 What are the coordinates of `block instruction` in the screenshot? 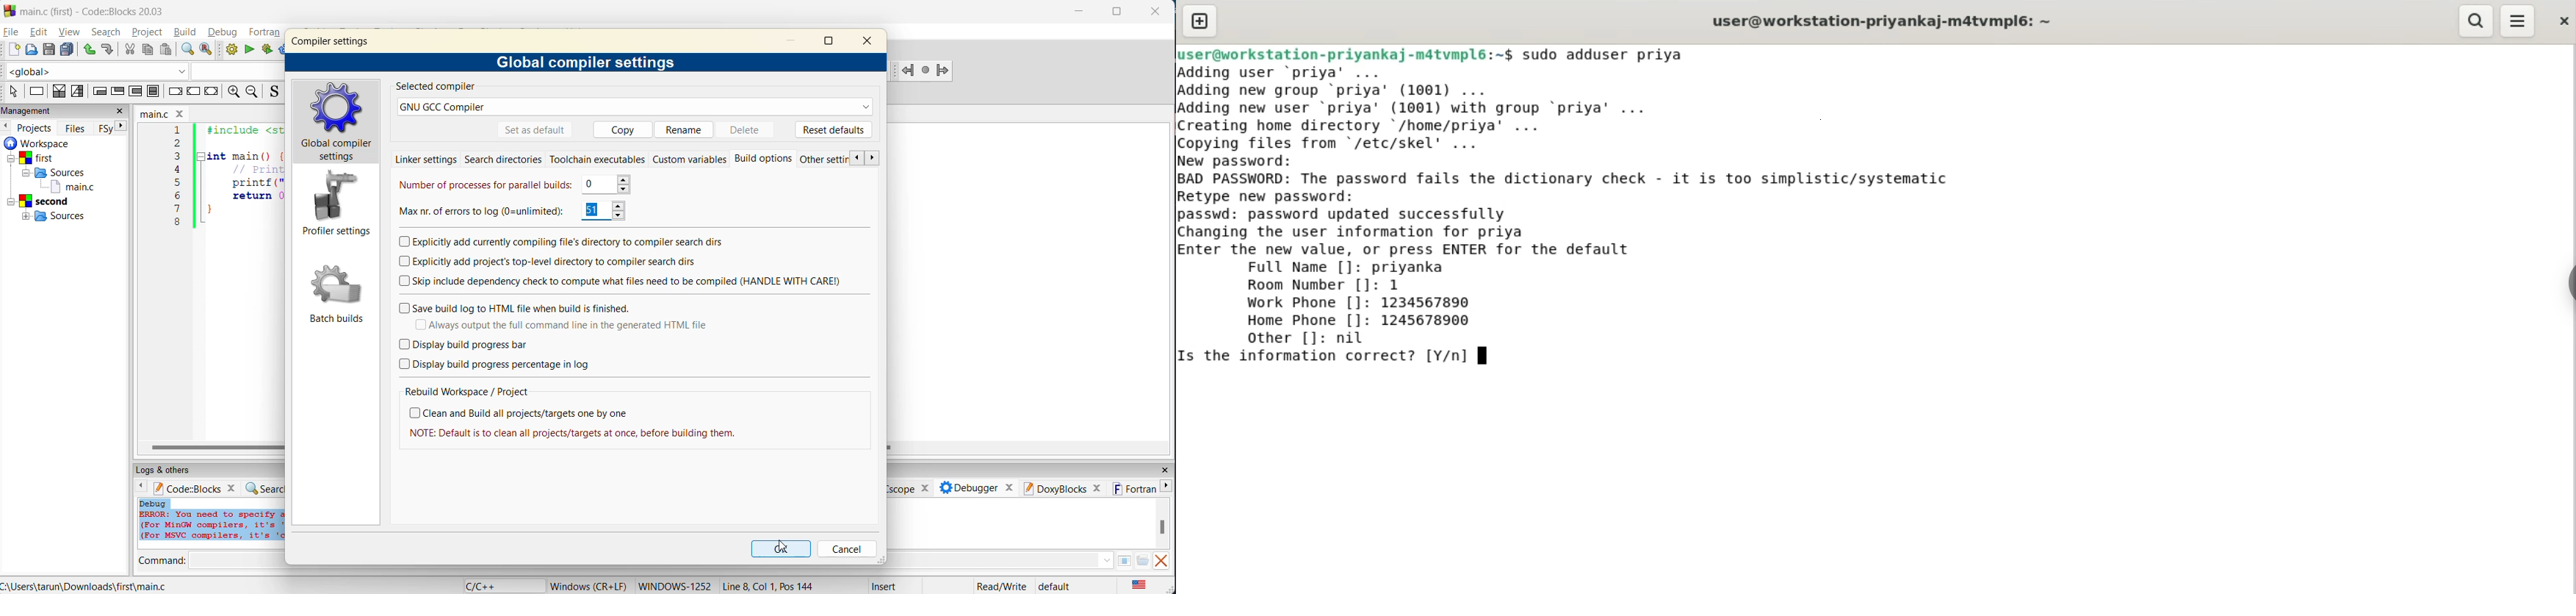 It's located at (153, 92).